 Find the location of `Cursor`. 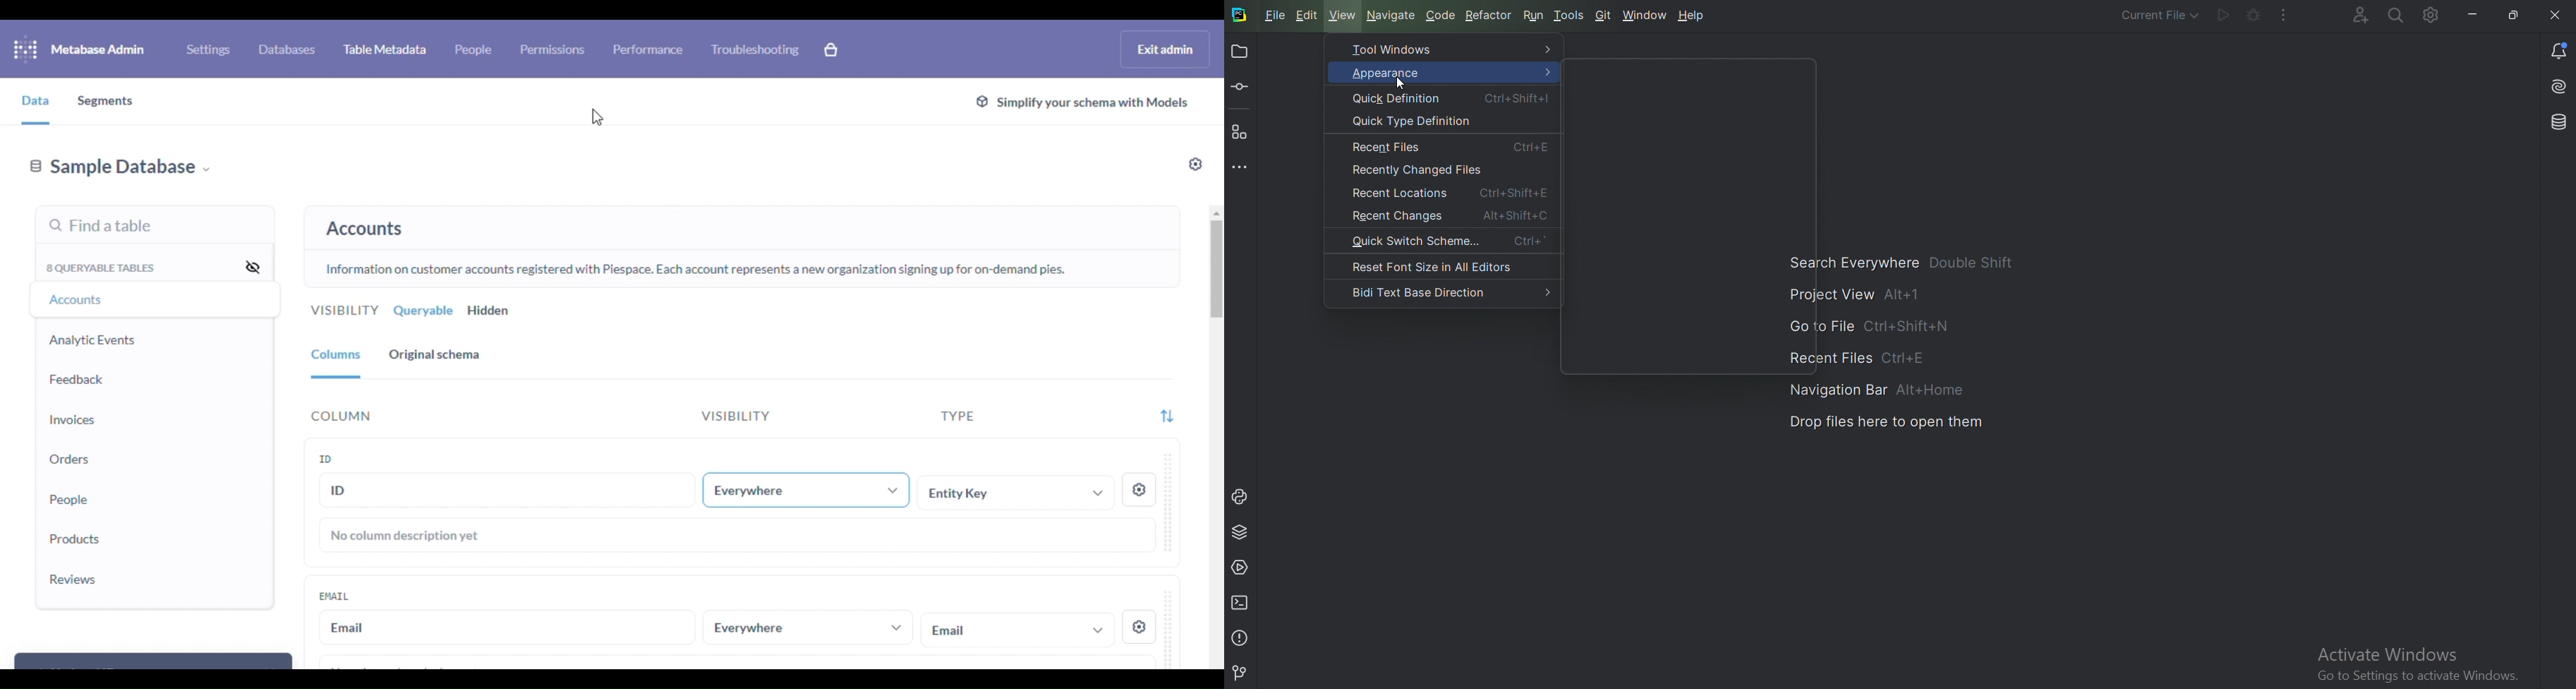

Cursor is located at coordinates (1401, 84).